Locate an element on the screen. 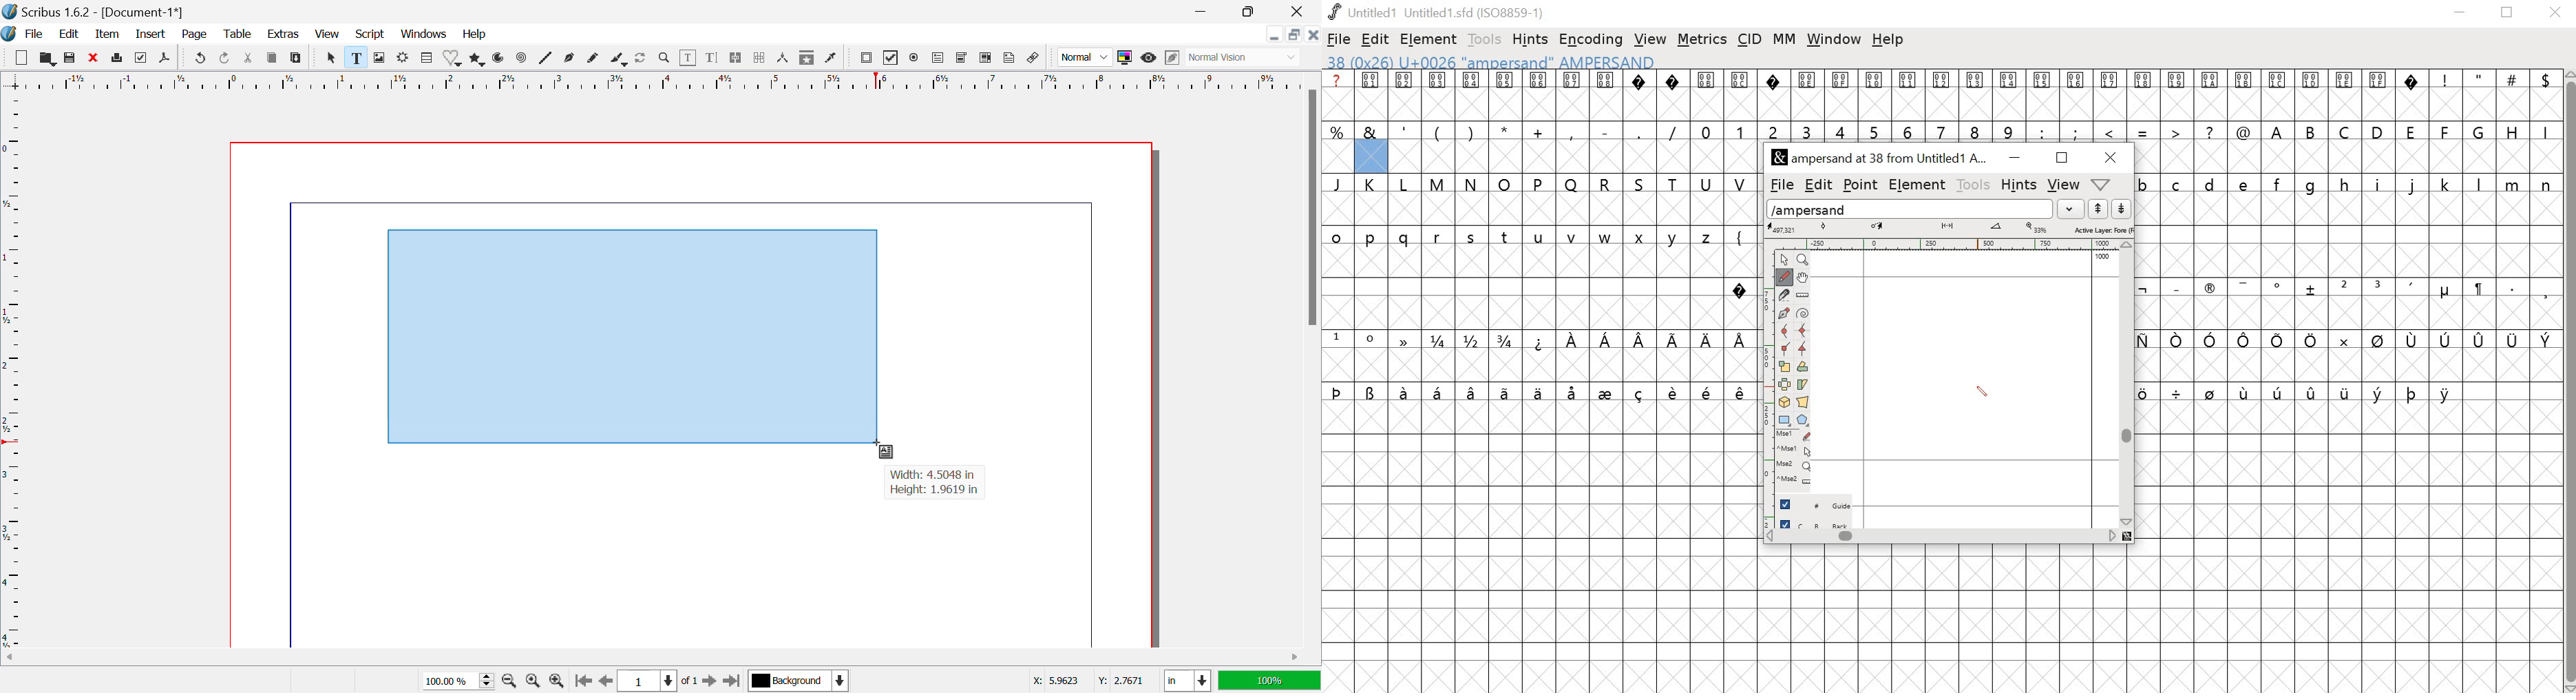 This screenshot has width=2576, height=700. Polygons is located at coordinates (476, 61).